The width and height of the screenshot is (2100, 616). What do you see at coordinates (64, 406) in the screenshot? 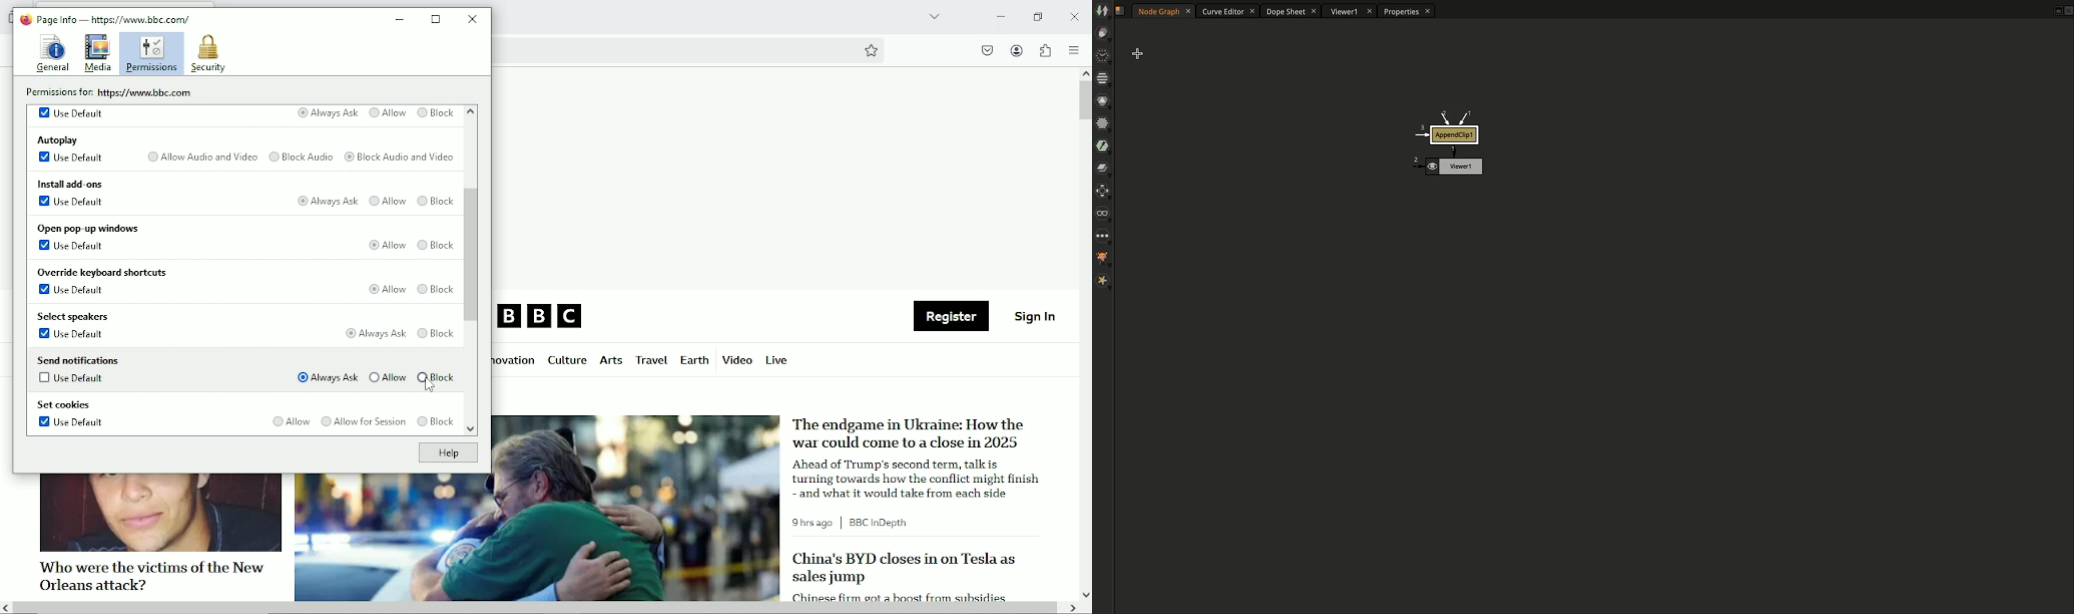
I see `Set cookies` at bounding box center [64, 406].